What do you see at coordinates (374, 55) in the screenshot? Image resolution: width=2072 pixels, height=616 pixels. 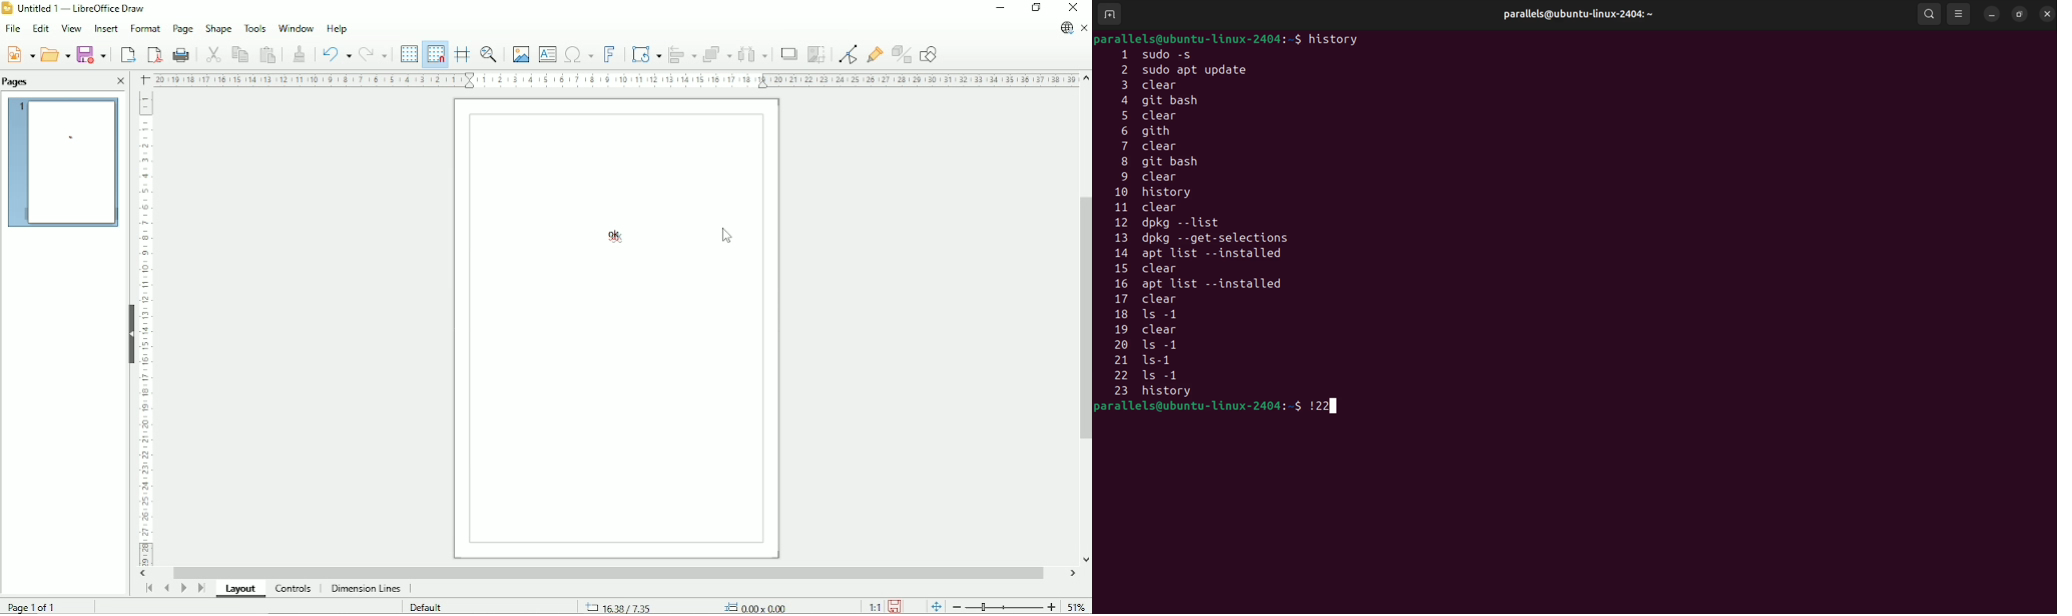 I see `Redo` at bounding box center [374, 55].